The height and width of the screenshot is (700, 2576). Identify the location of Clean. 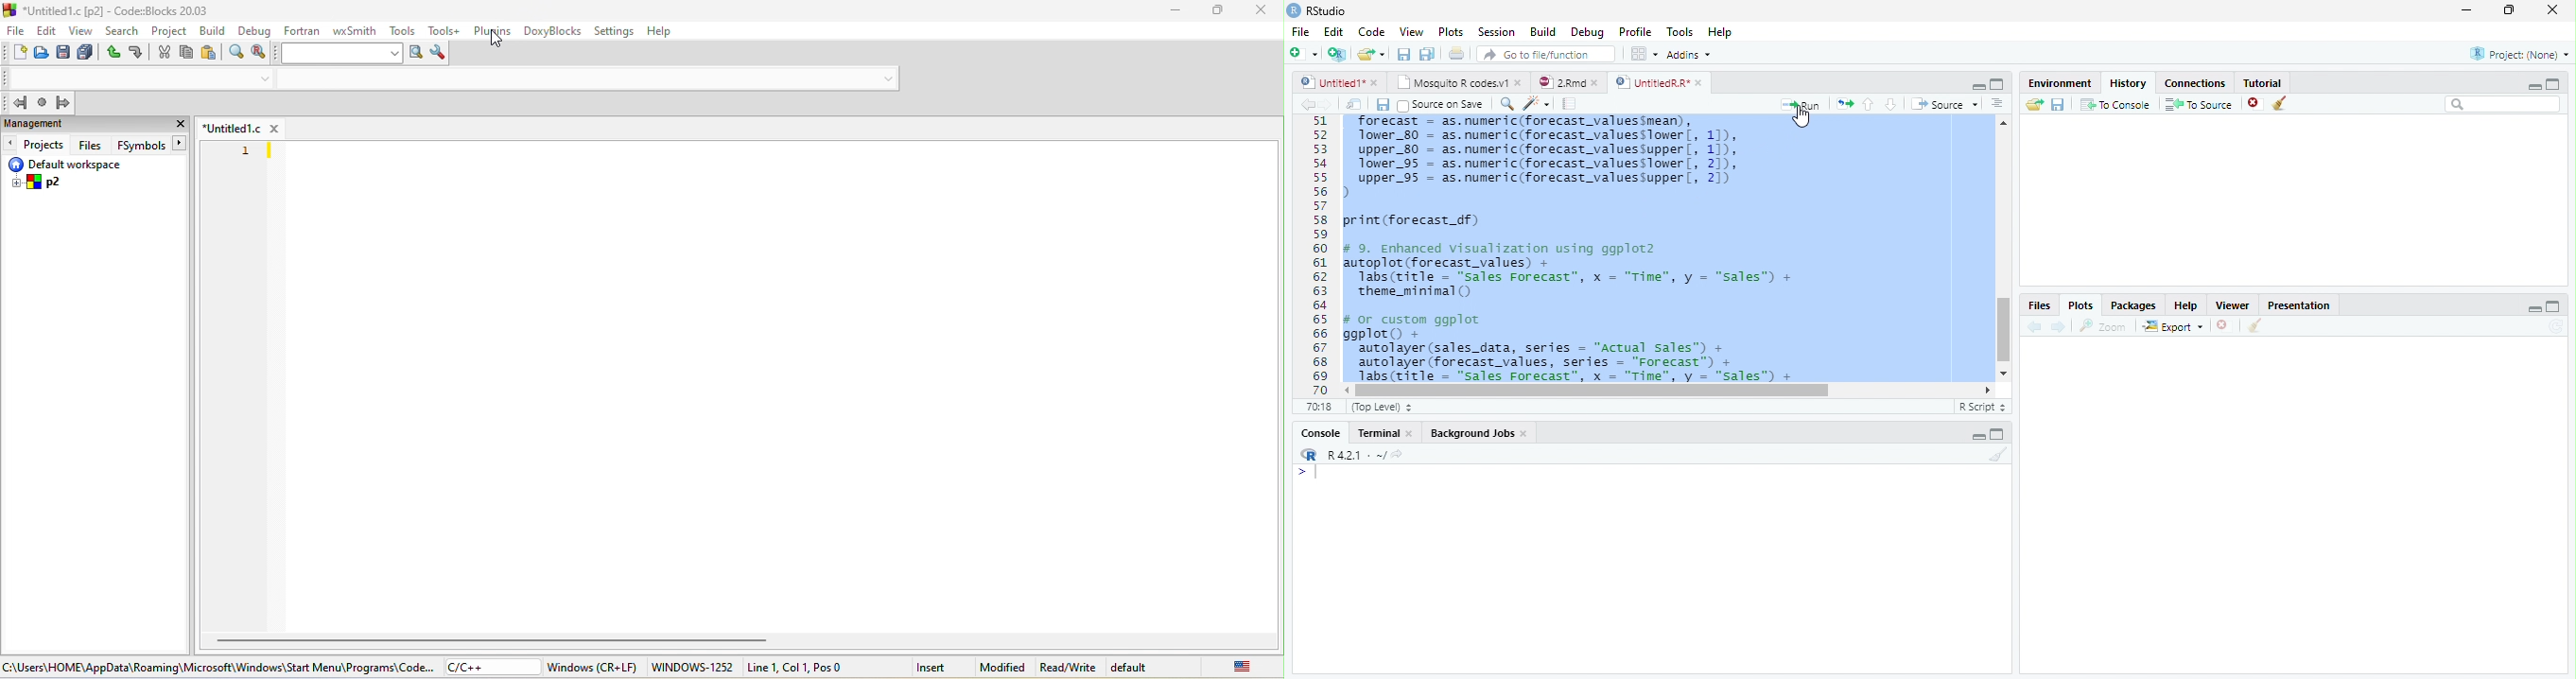
(2283, 103).